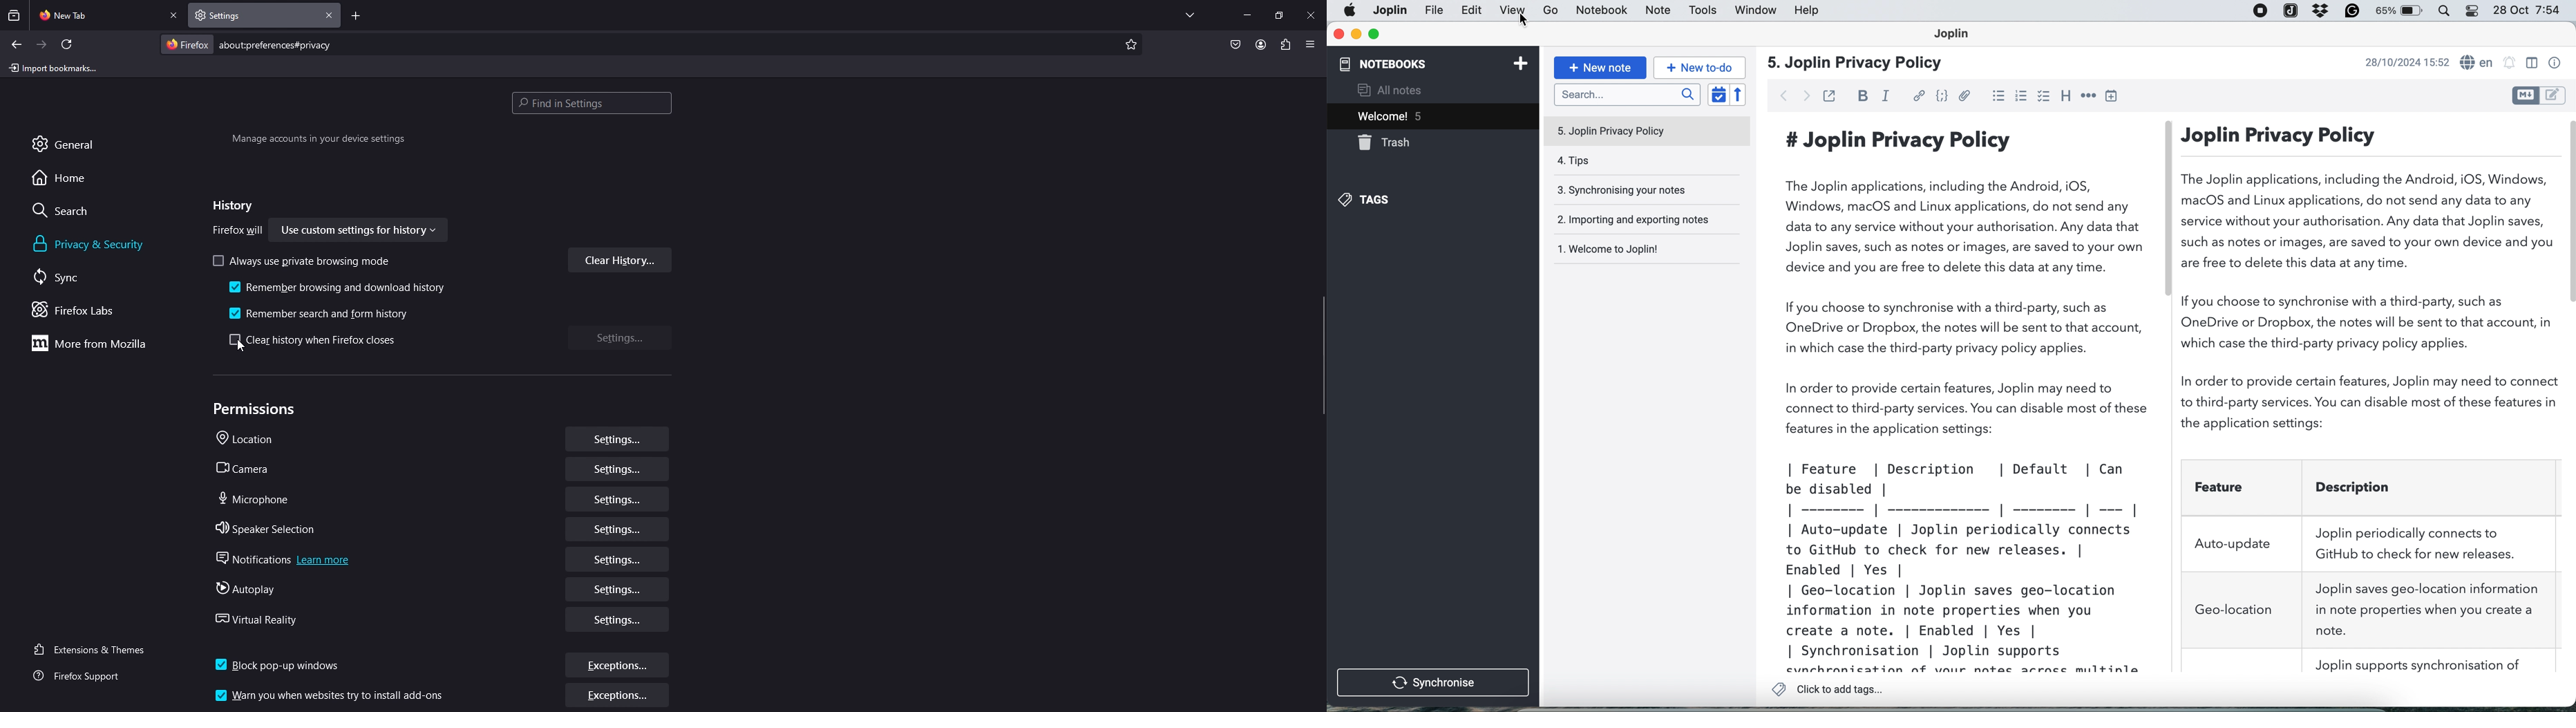 The image size is (2576, 728). I want to click on location, so click(251, 439).